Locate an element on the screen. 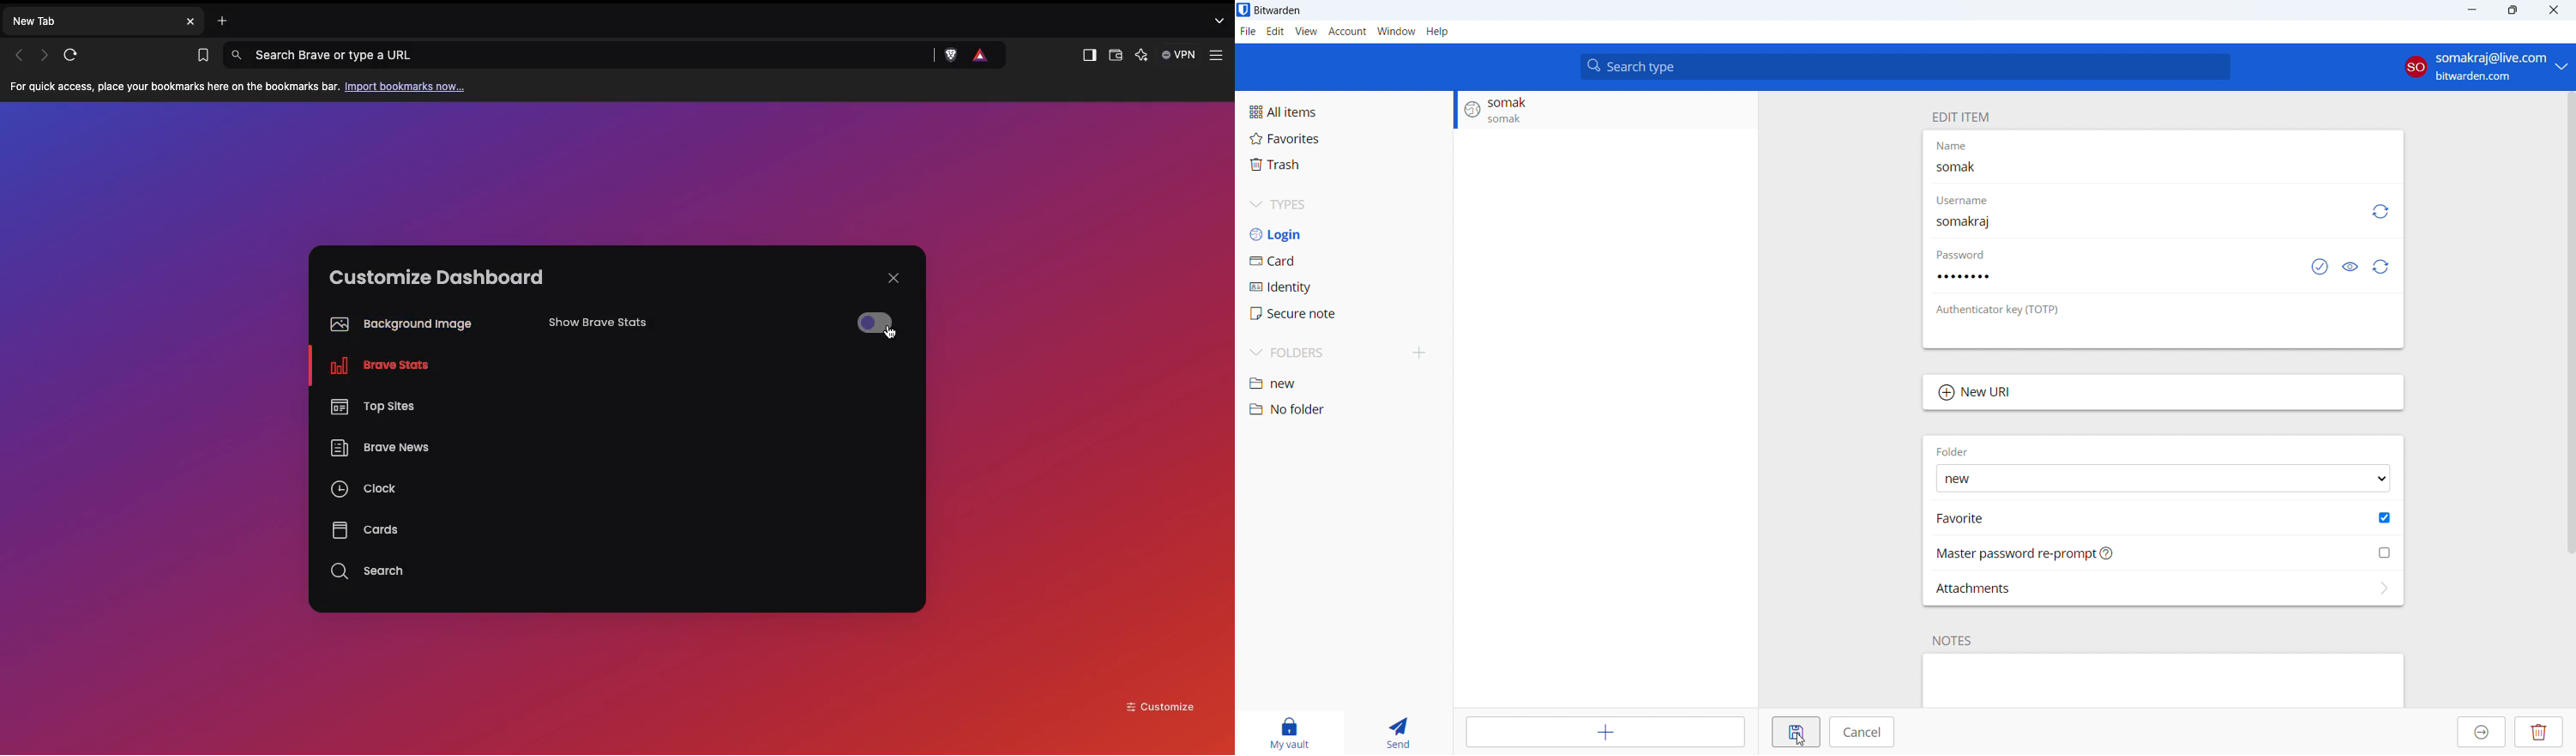 This screenshot has height=756, width=2576. close is located at coordinates (2553, 10).